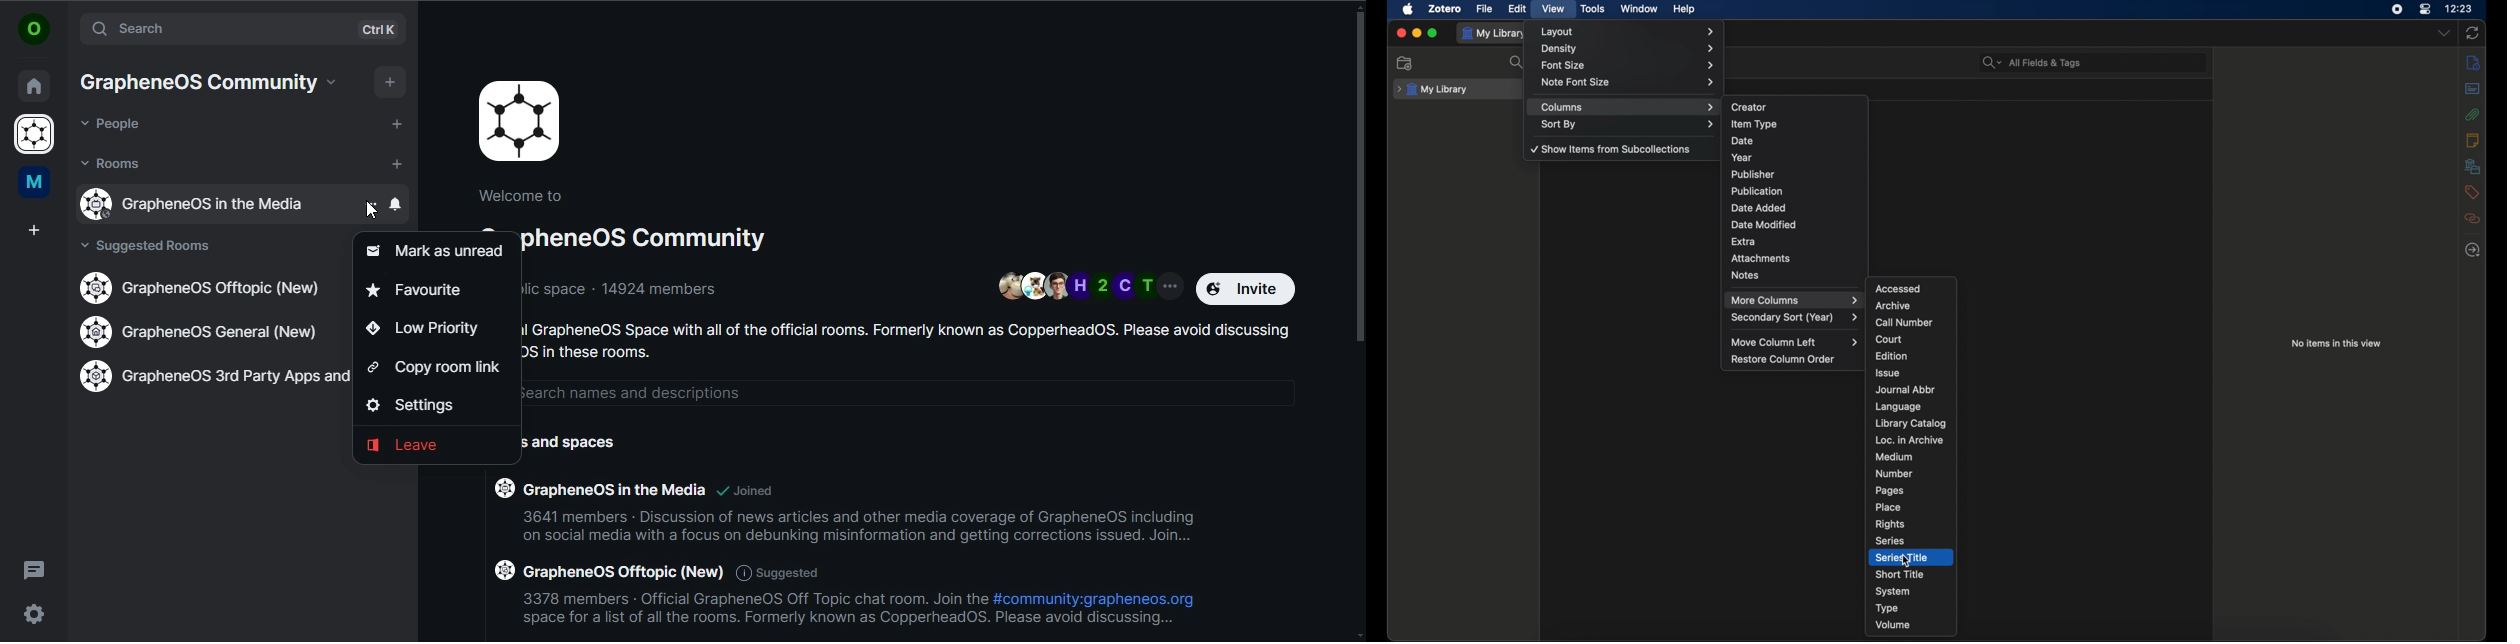  What do you see at coordinates (1893, 591) in the screenshot?
I see `system` at bounding box center [1893, 591].